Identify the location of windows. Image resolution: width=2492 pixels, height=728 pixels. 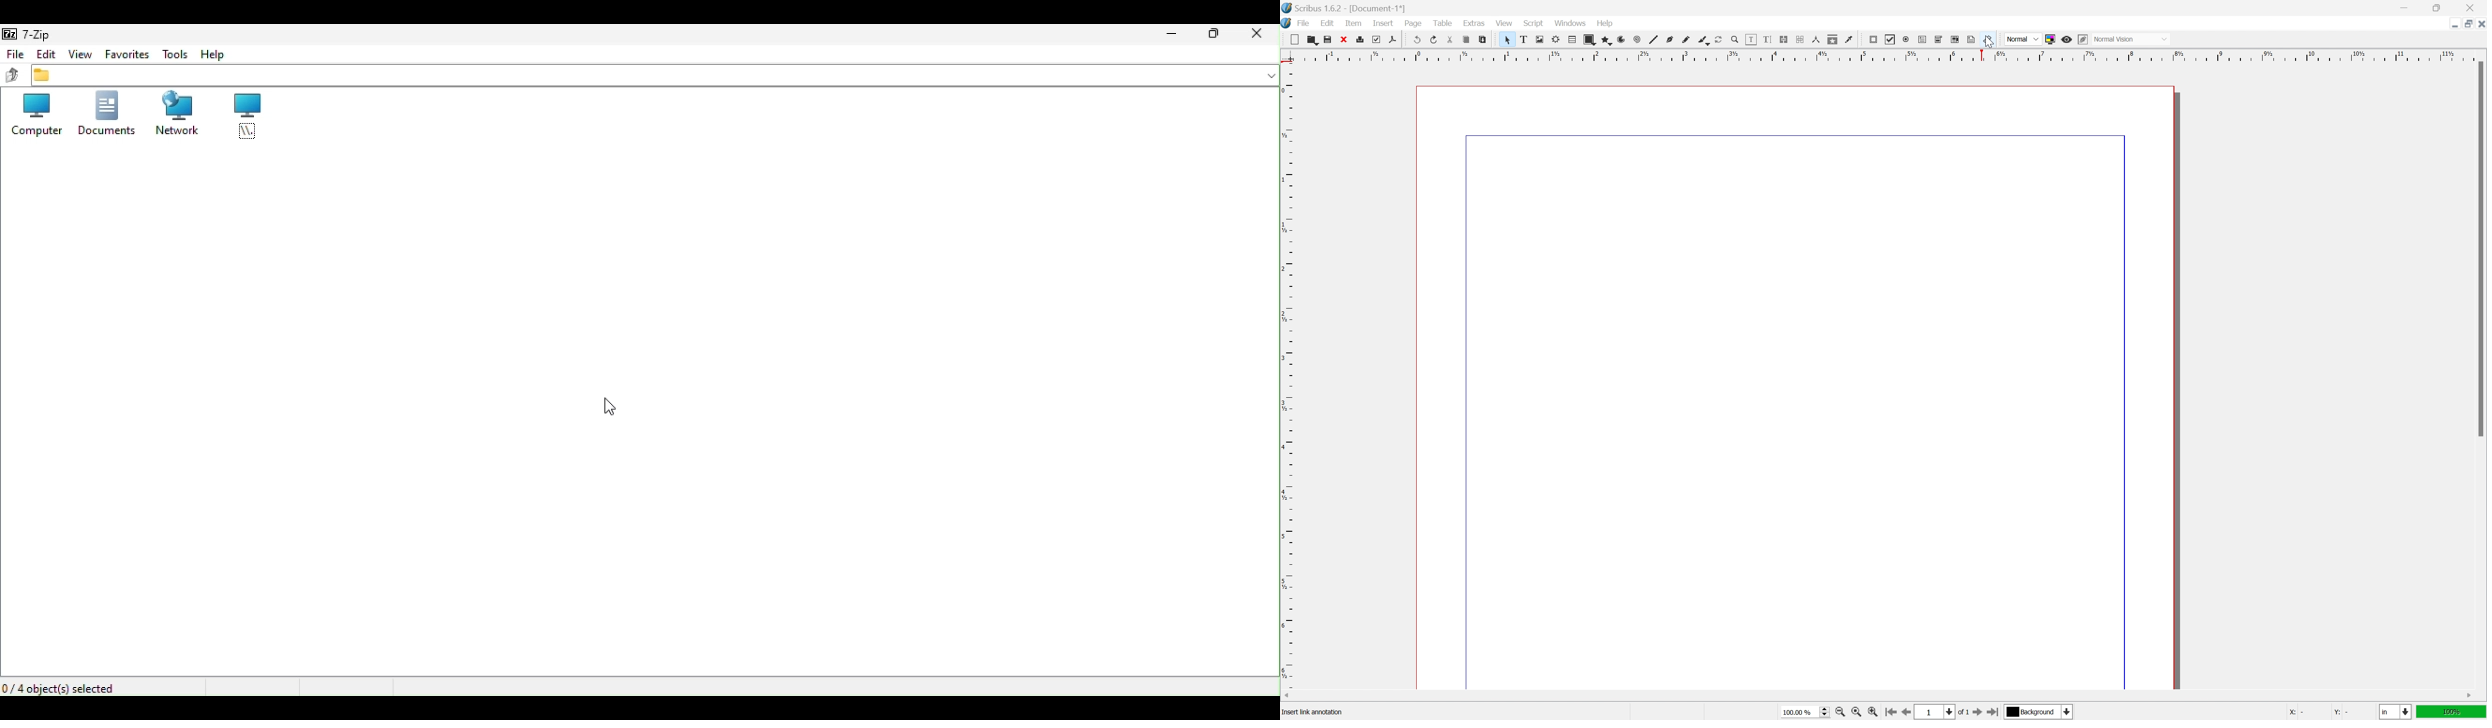
(1571, 22).